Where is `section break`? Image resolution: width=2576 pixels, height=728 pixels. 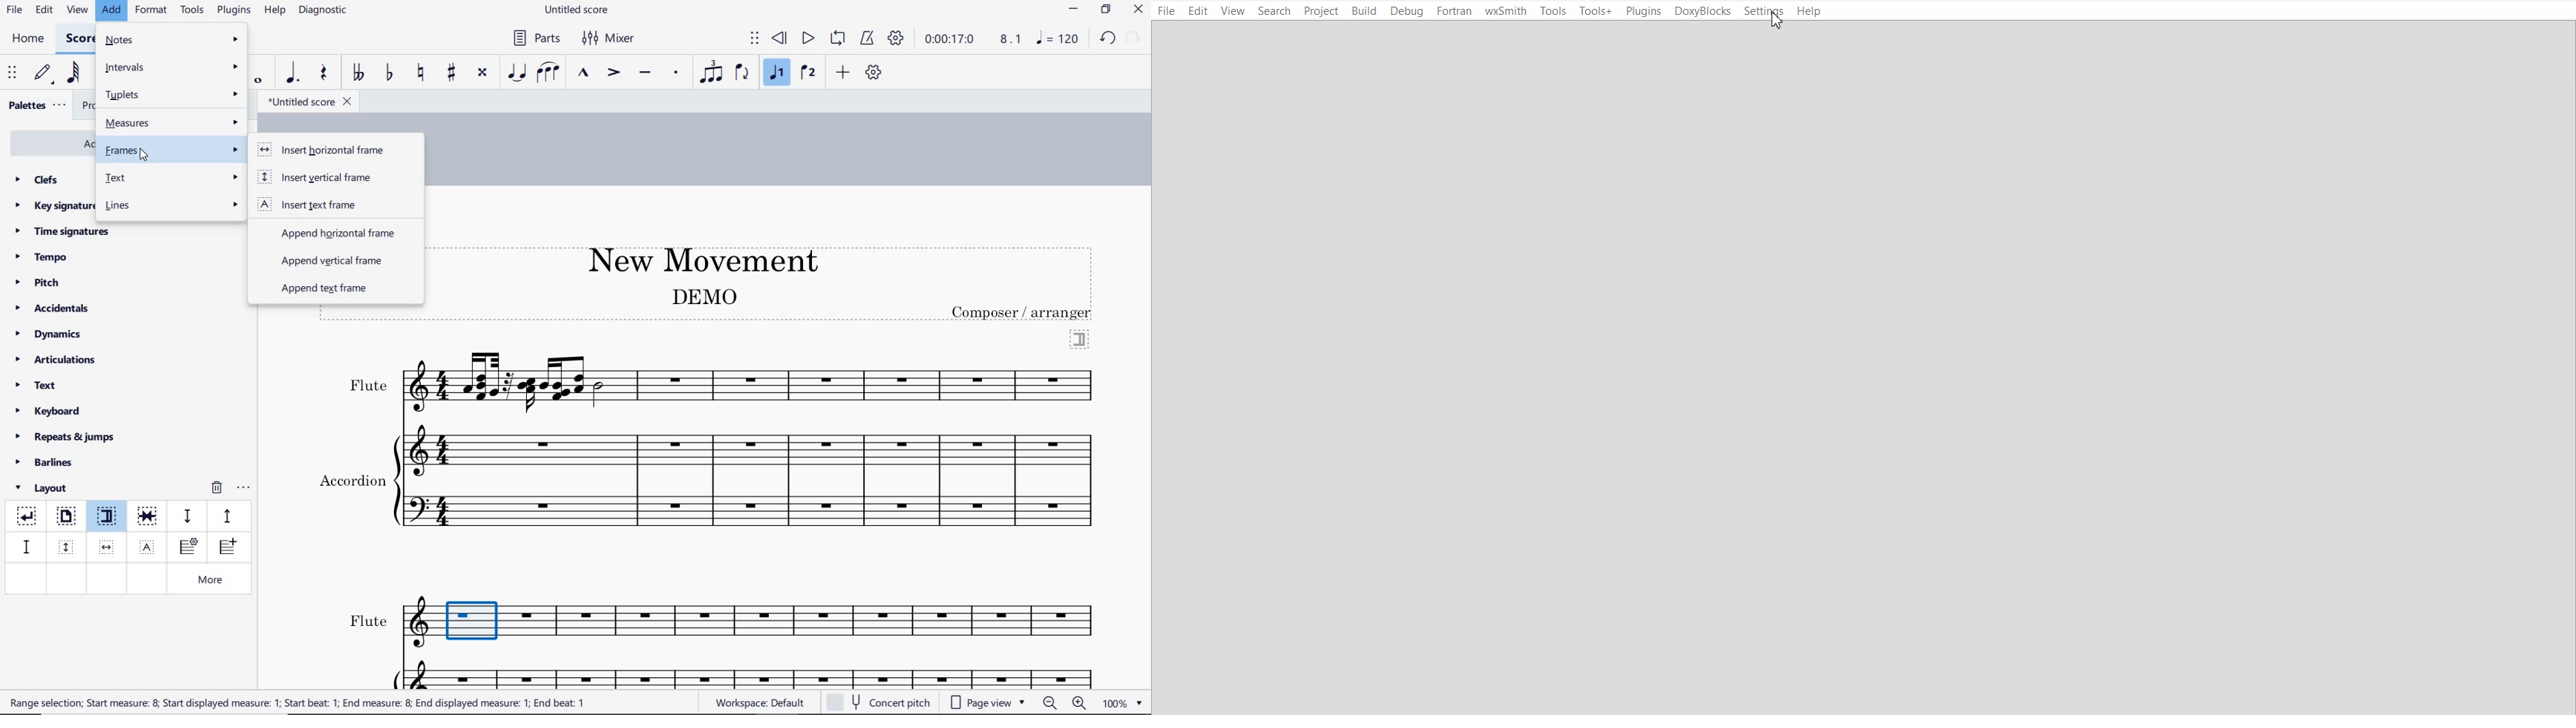
section break is located at coordinates (1080, 338).